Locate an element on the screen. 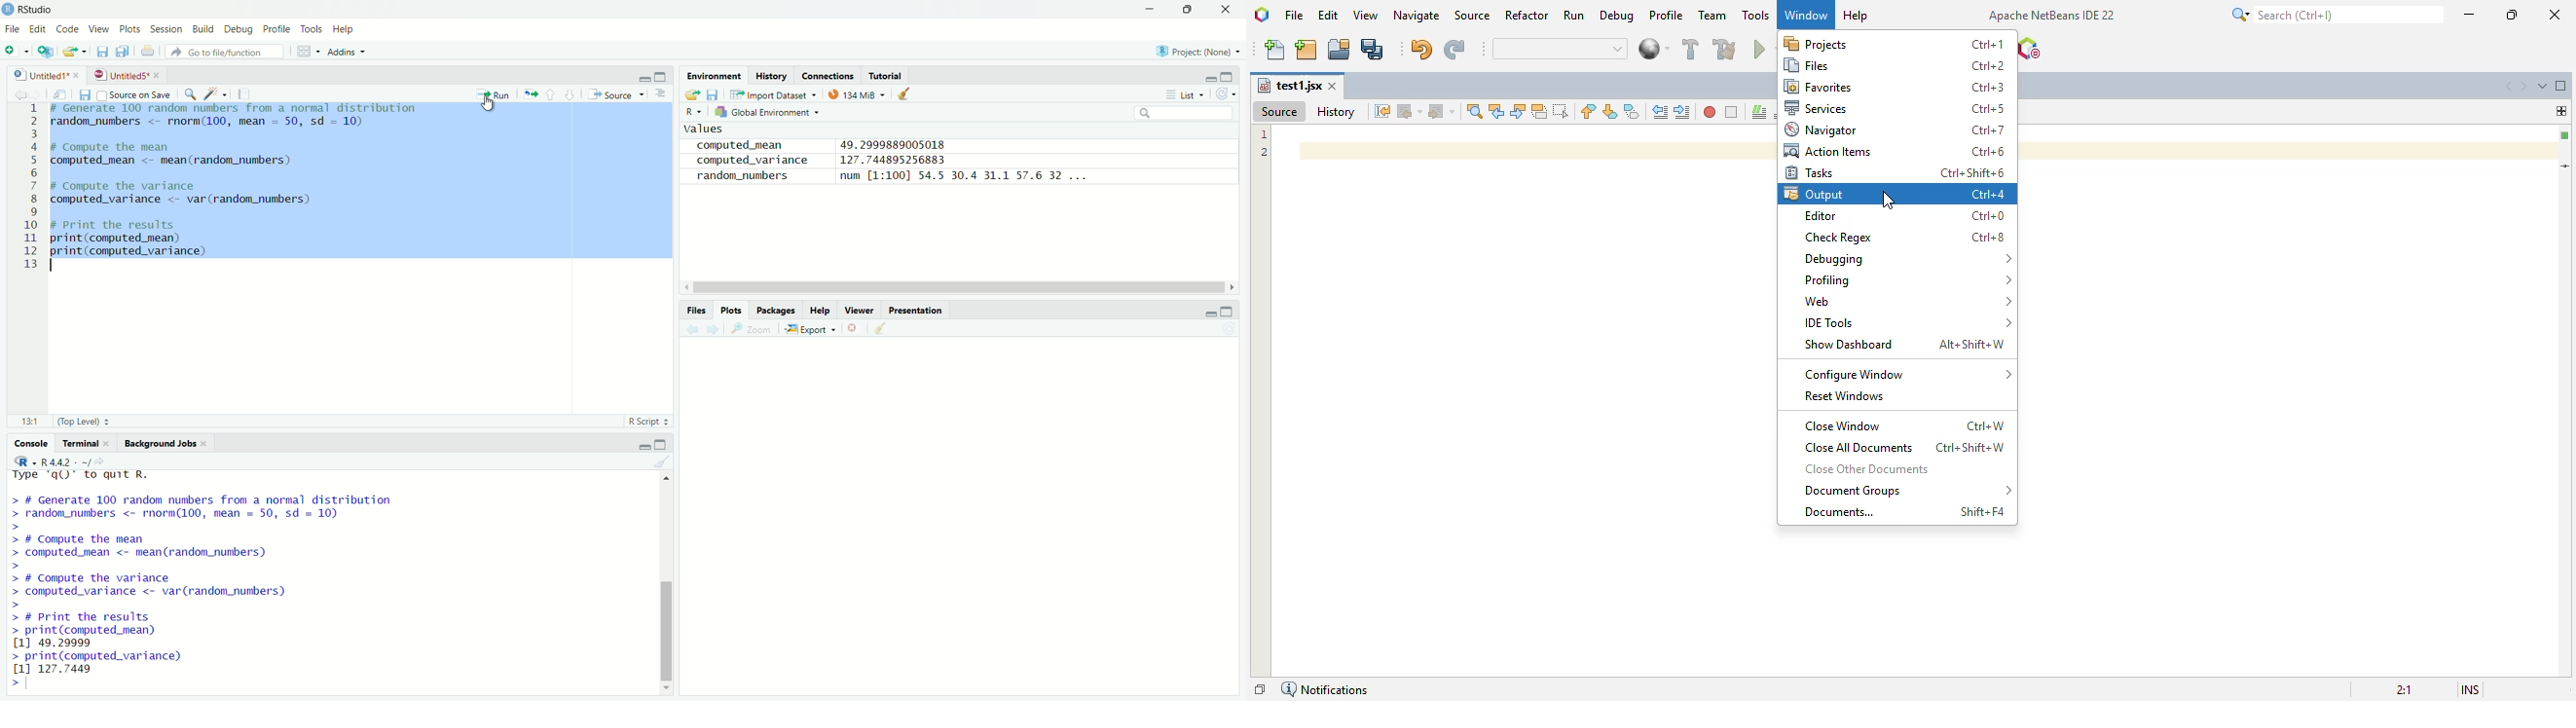 Image resolution: width=2576 pixels, height=728 pixels. > print(computed_variance)
[1] 127.7449 is located at coordinates (101, 662).